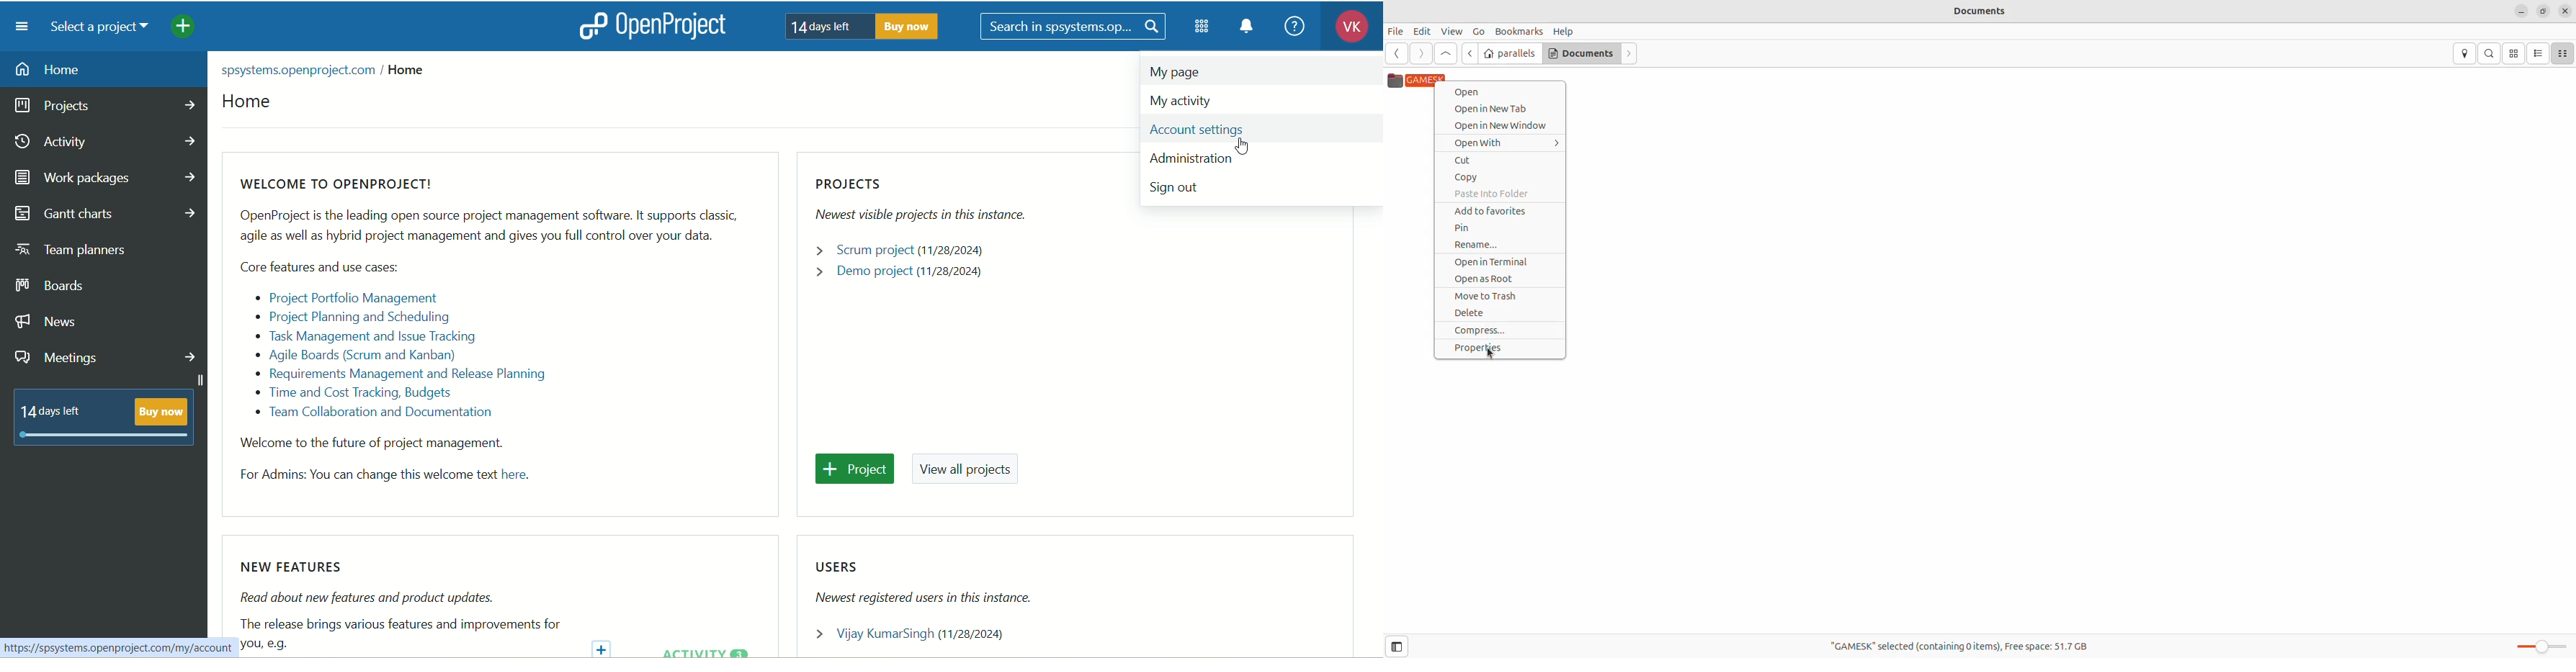  What do you see at coordinates (105, 145) in the screenshot?
I see `activity` at bounding box center [105, 145].